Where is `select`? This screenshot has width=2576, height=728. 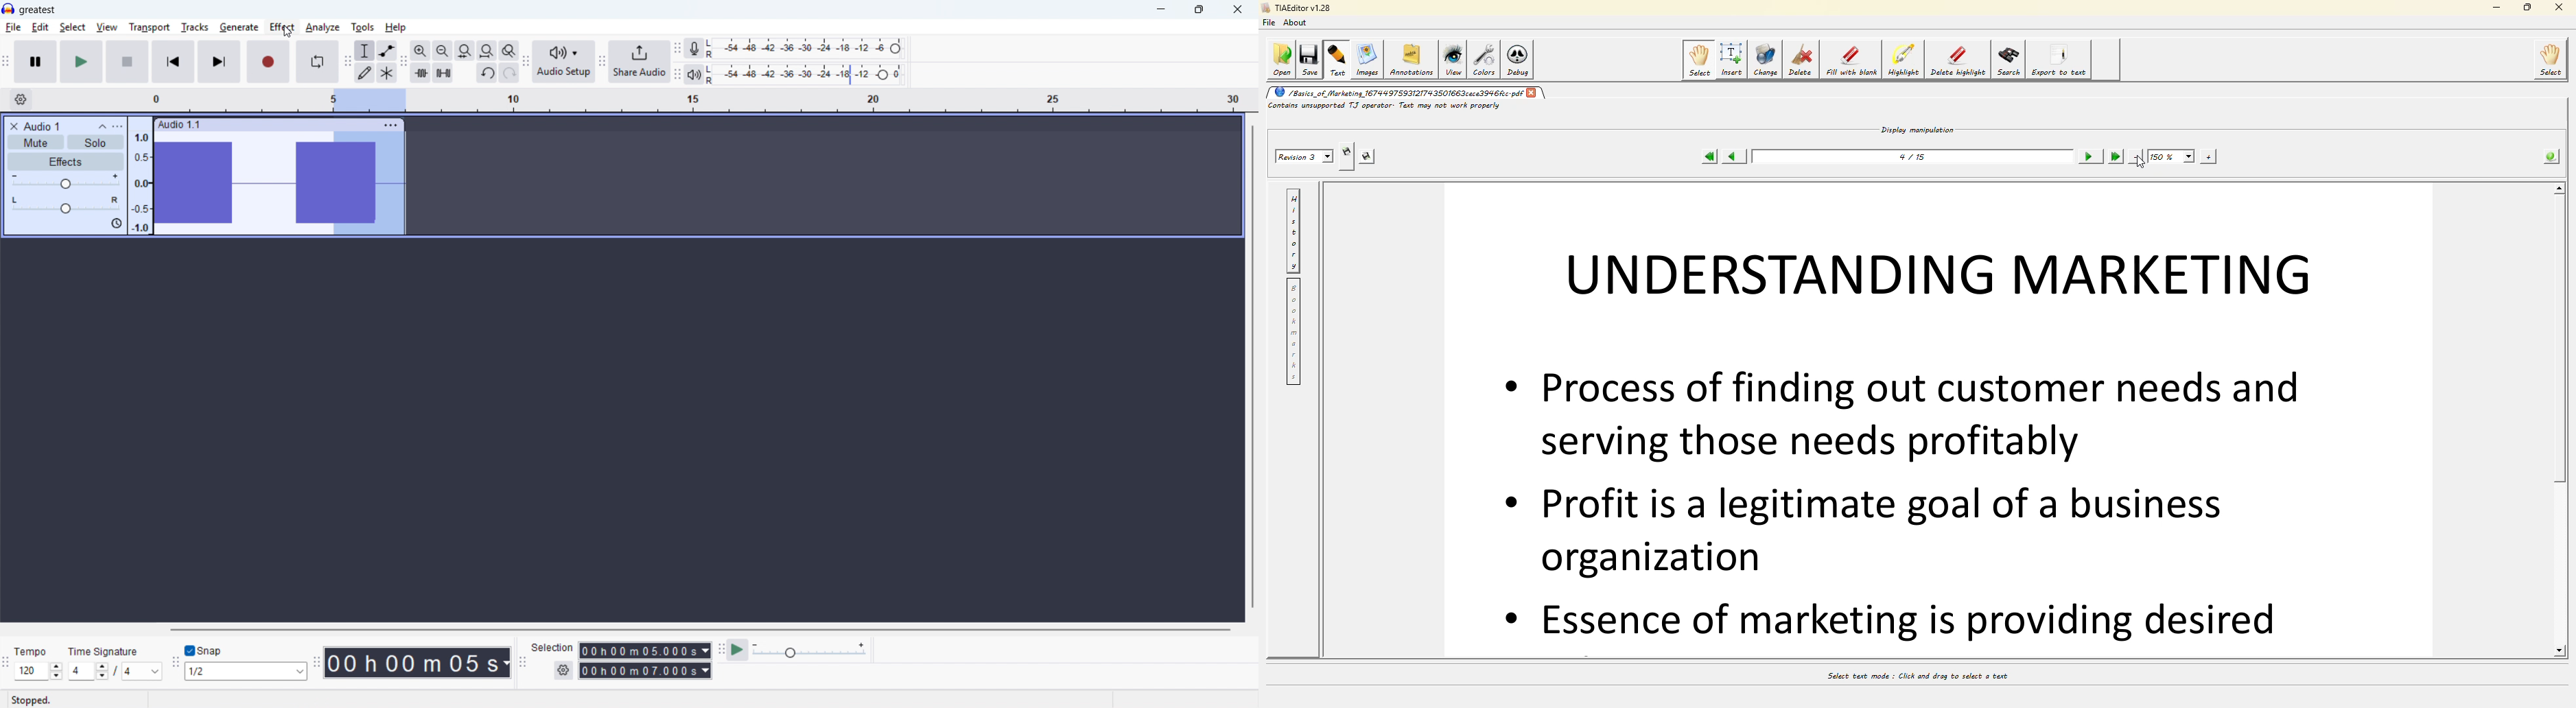 select is located at coordinates (73, 28).